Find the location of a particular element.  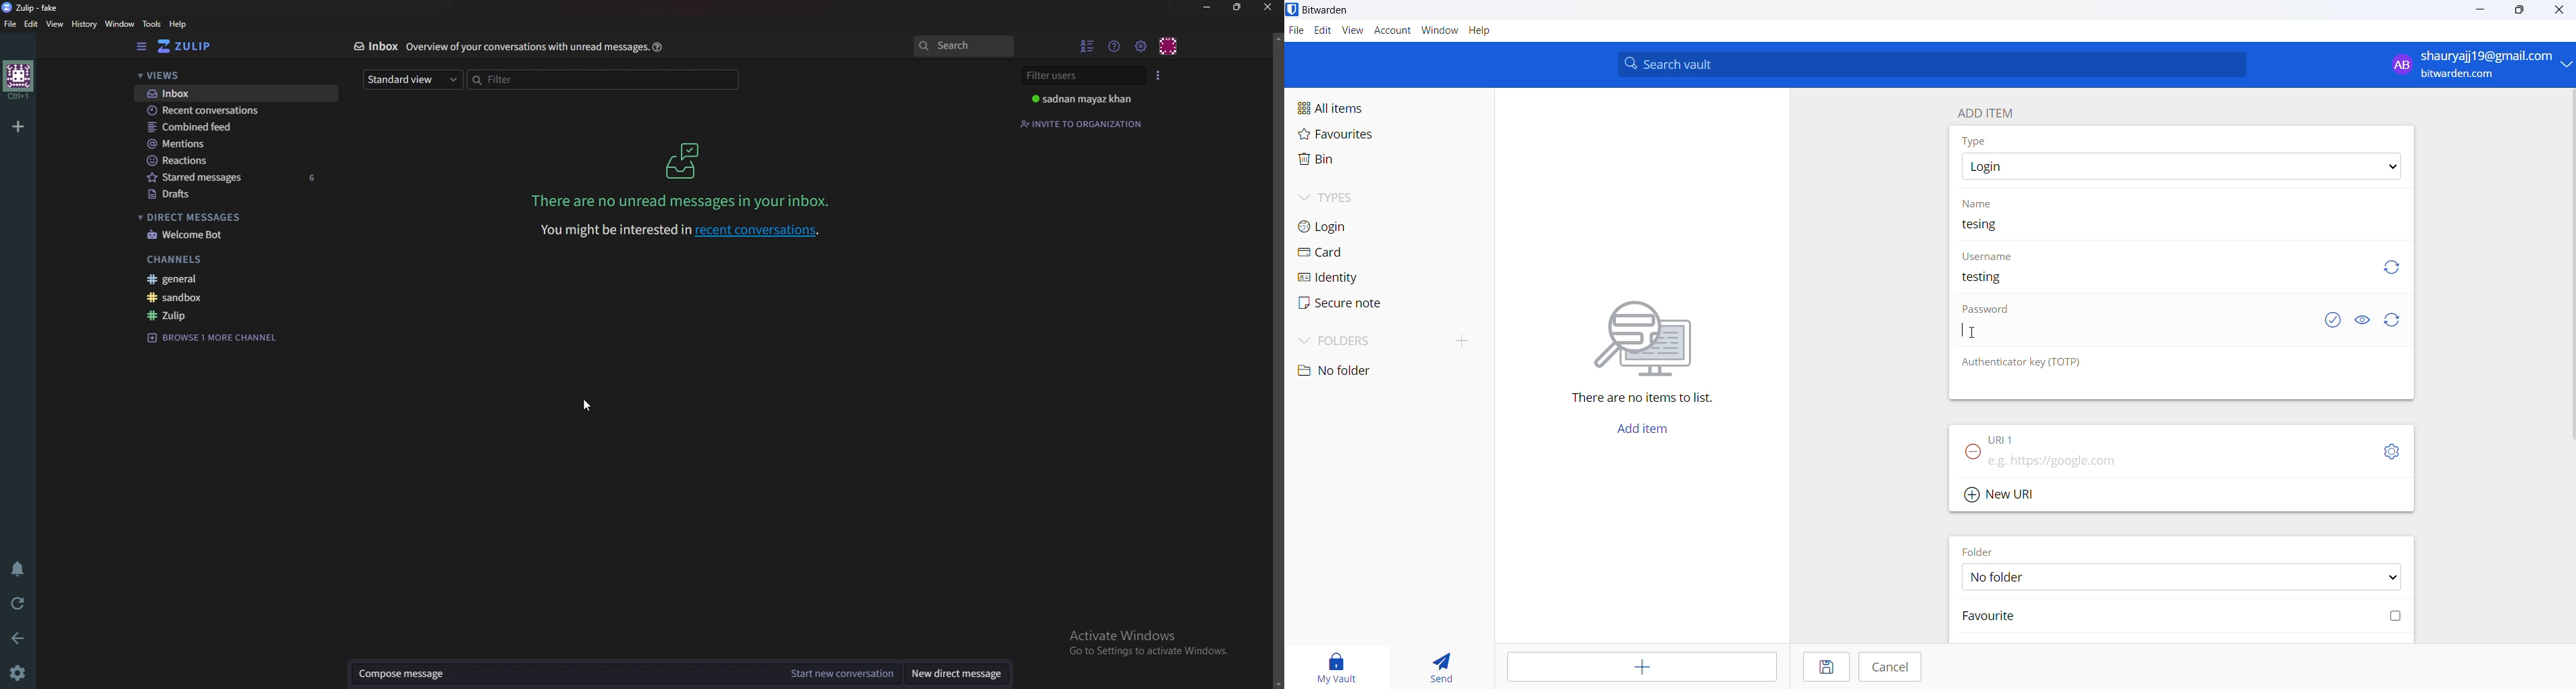

send is located at coordinates (1442, 669).